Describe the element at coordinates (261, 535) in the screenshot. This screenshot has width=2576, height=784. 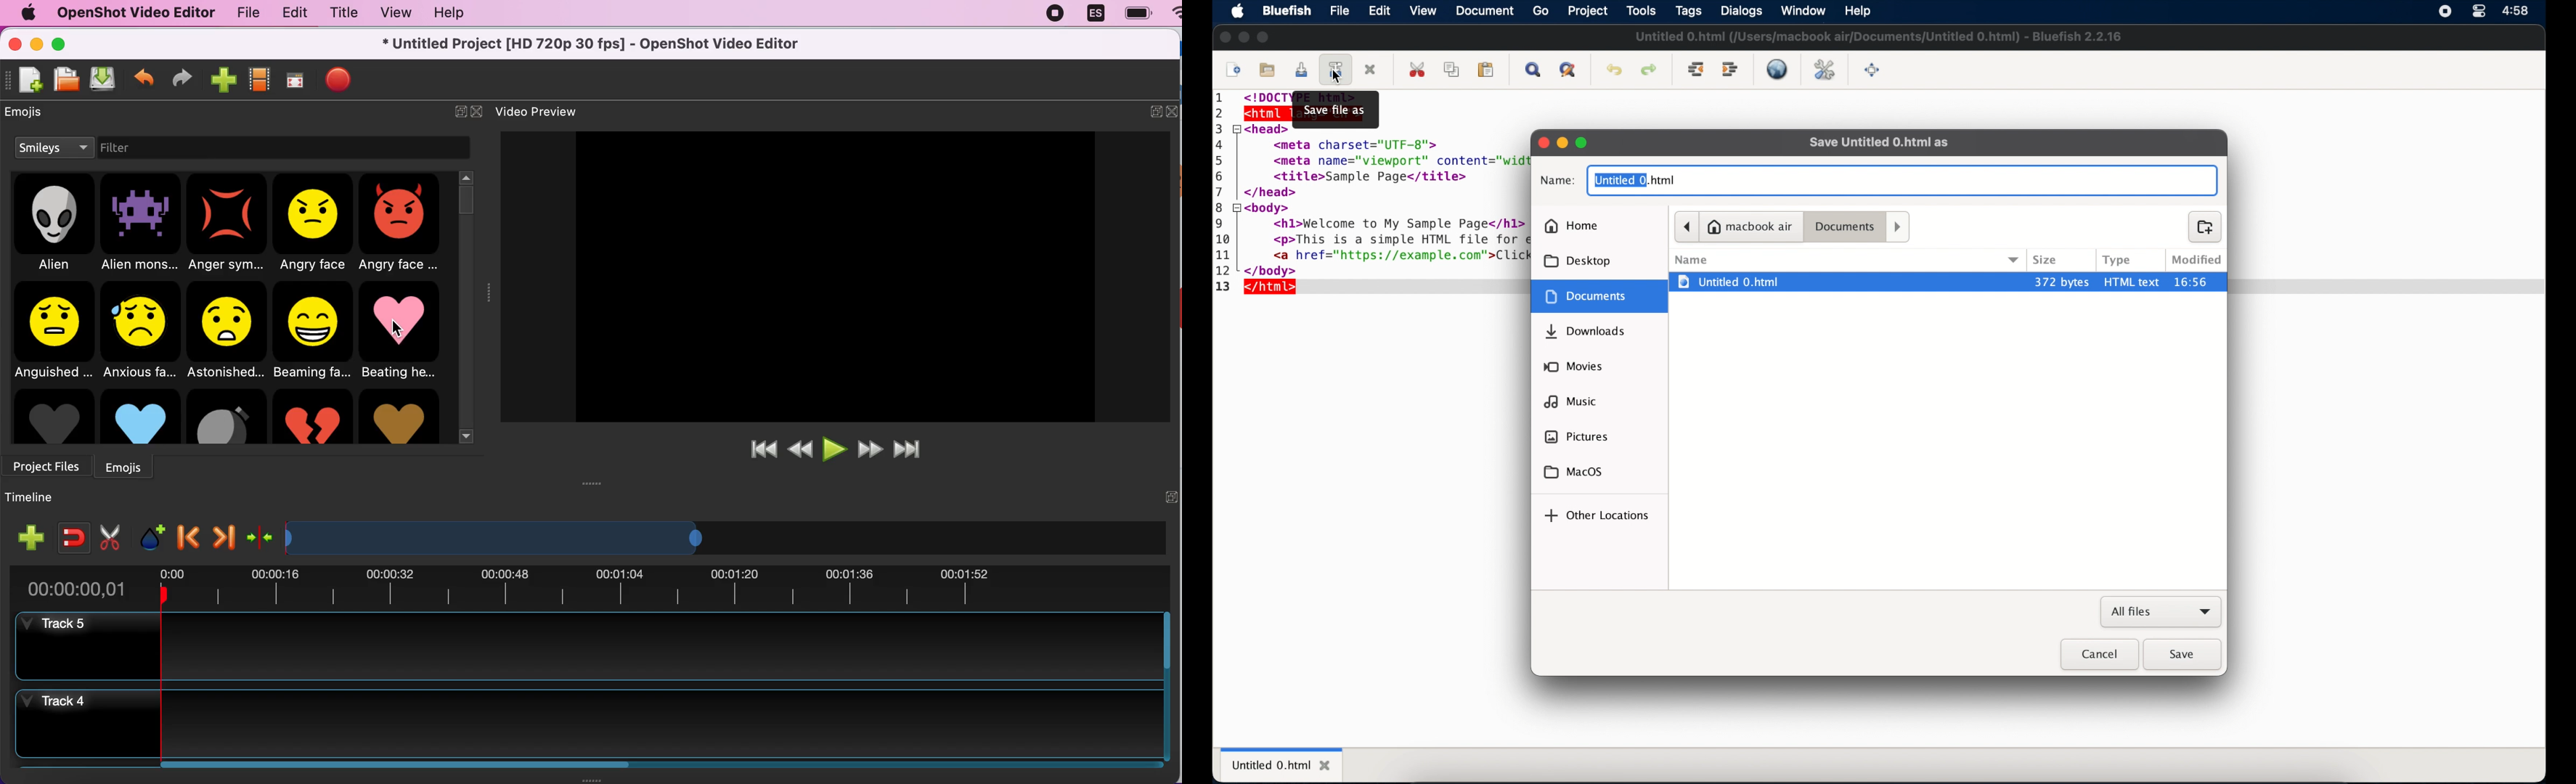
I see `center the timeline` at that location.